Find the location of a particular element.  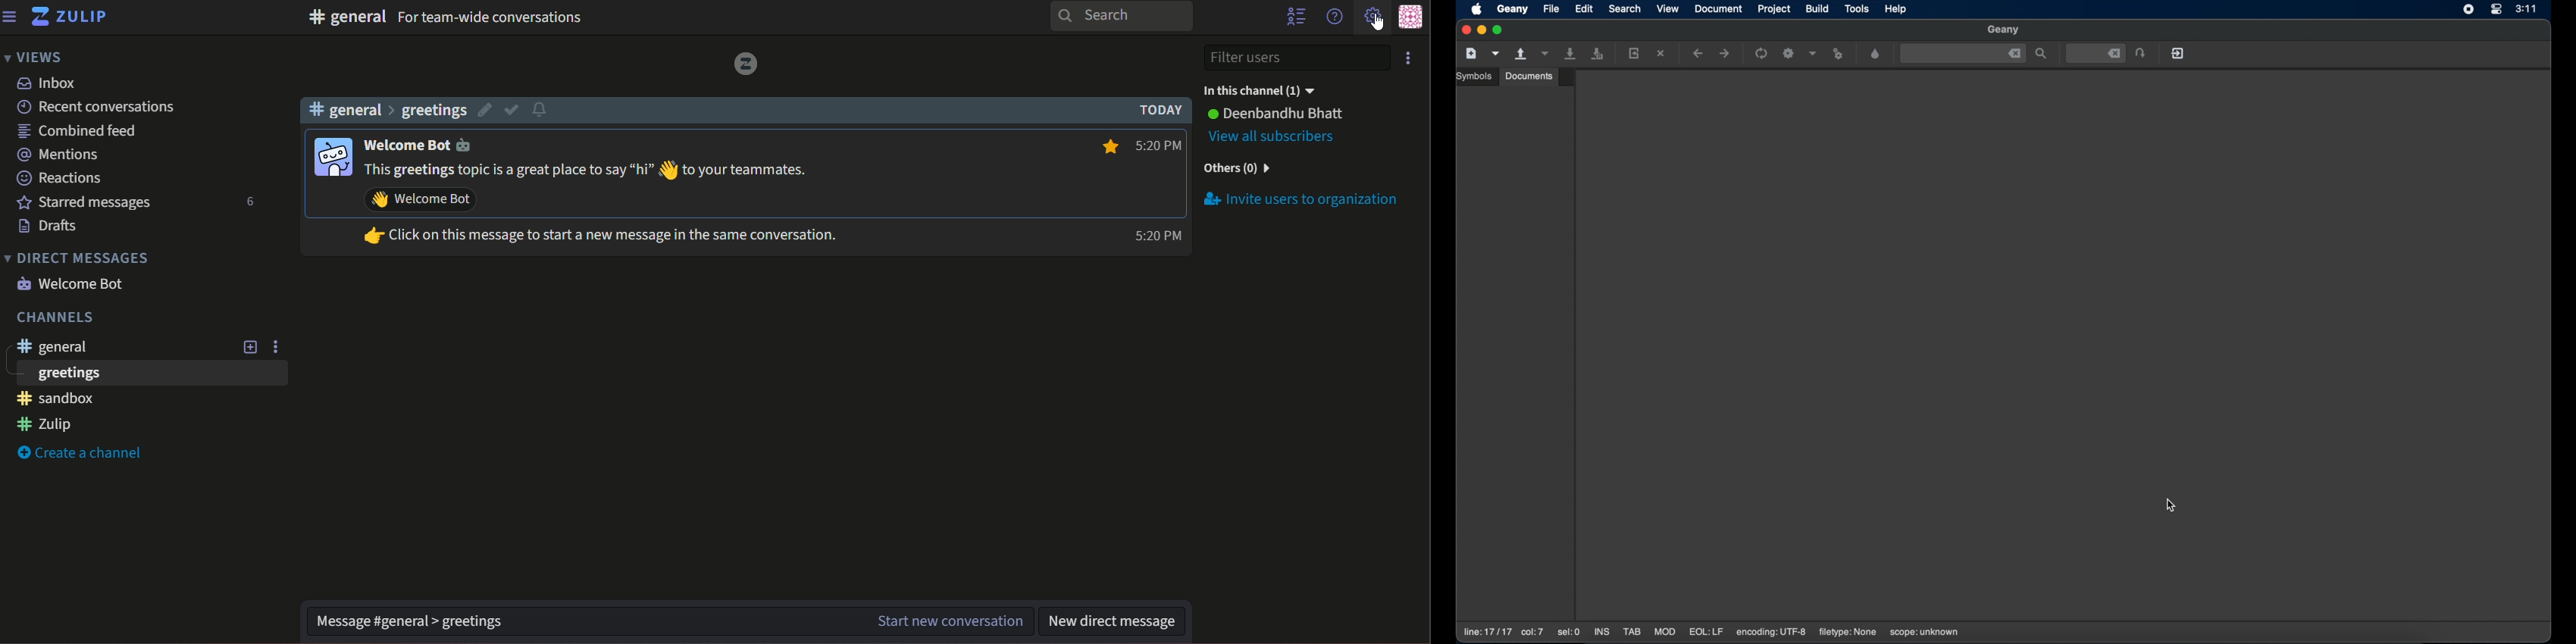

create a new file is located at coordinates (1471, 54).